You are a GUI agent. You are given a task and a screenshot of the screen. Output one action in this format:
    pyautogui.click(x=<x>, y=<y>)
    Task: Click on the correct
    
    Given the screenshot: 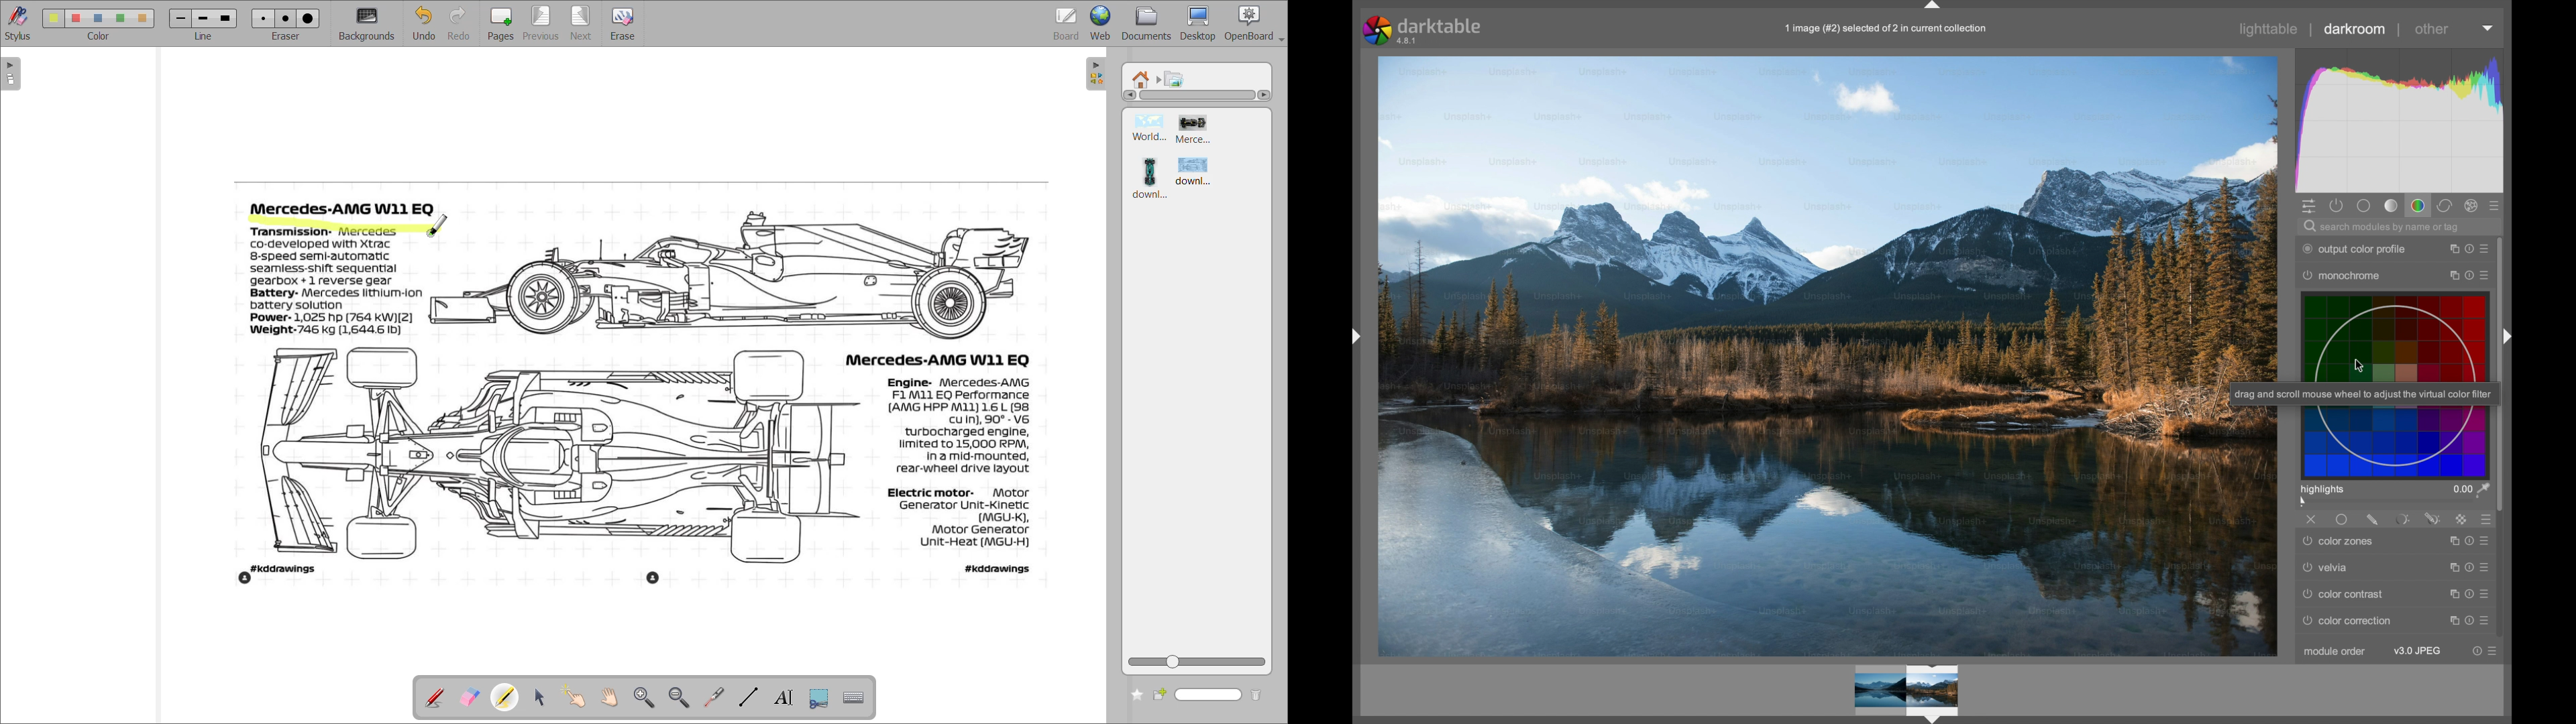 What is the action you would take?
    pyautogui.click(x=2445, y=206)
    